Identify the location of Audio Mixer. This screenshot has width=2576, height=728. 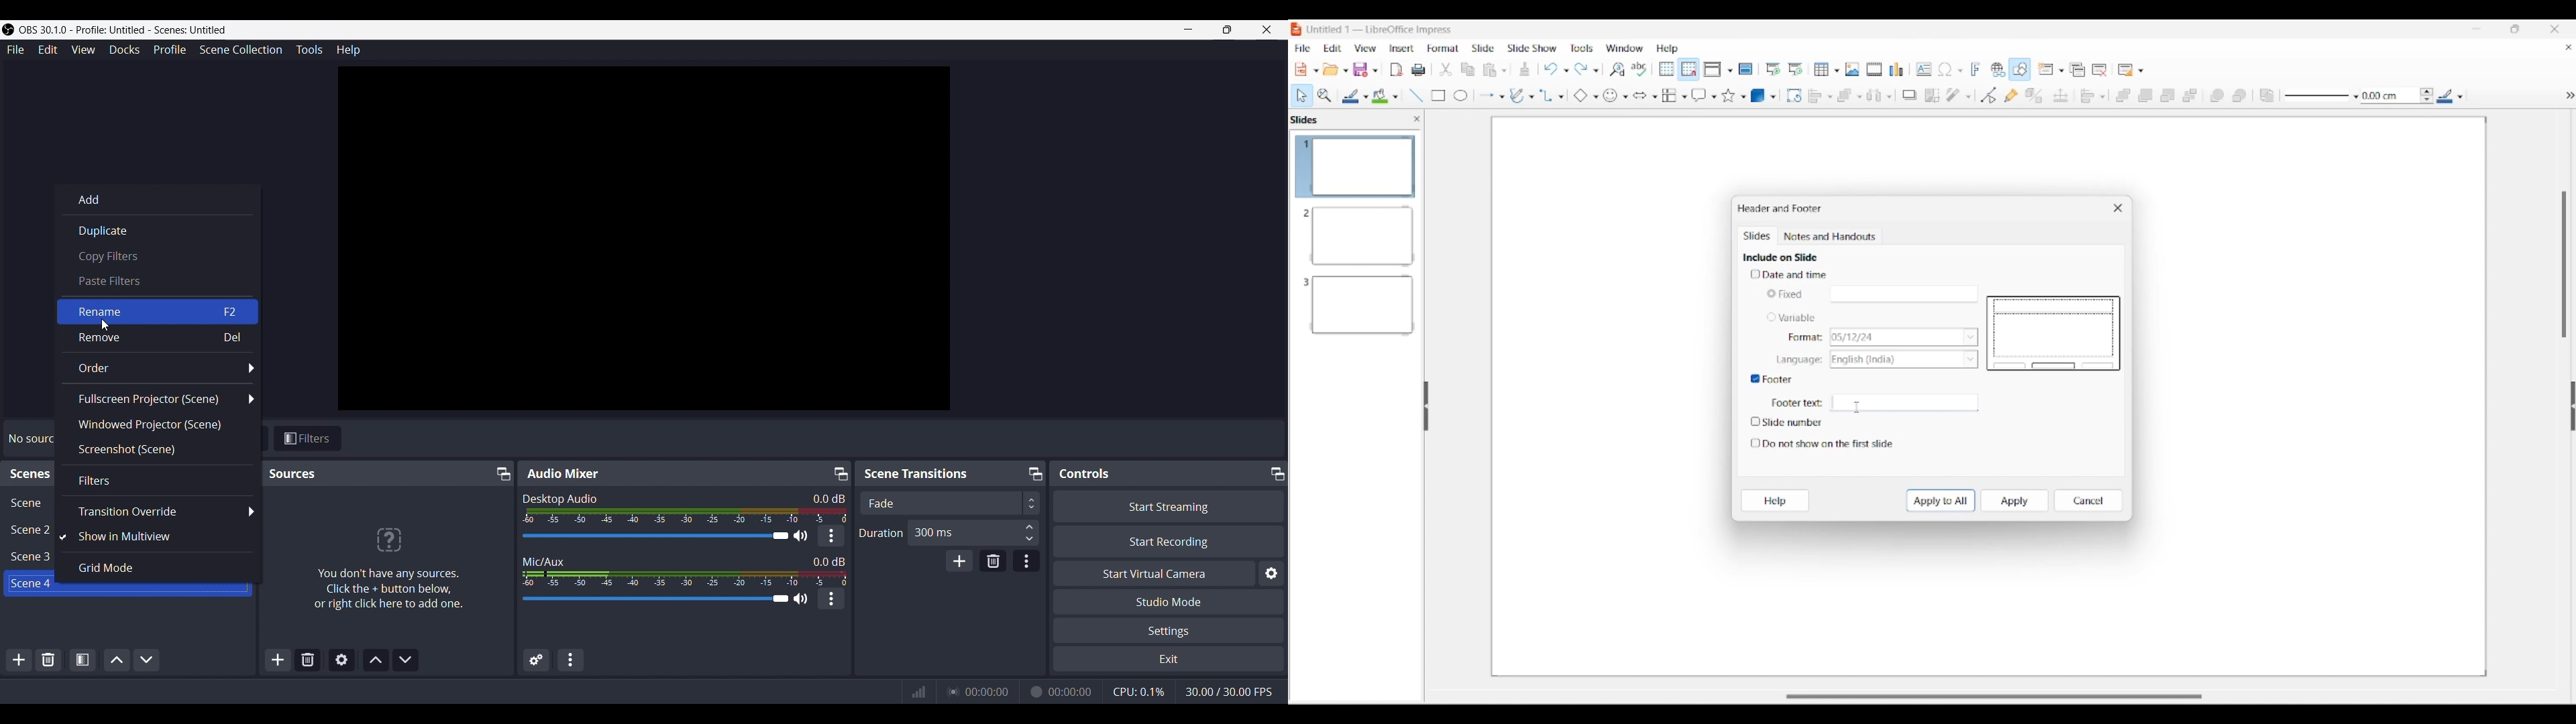
(562, 473).